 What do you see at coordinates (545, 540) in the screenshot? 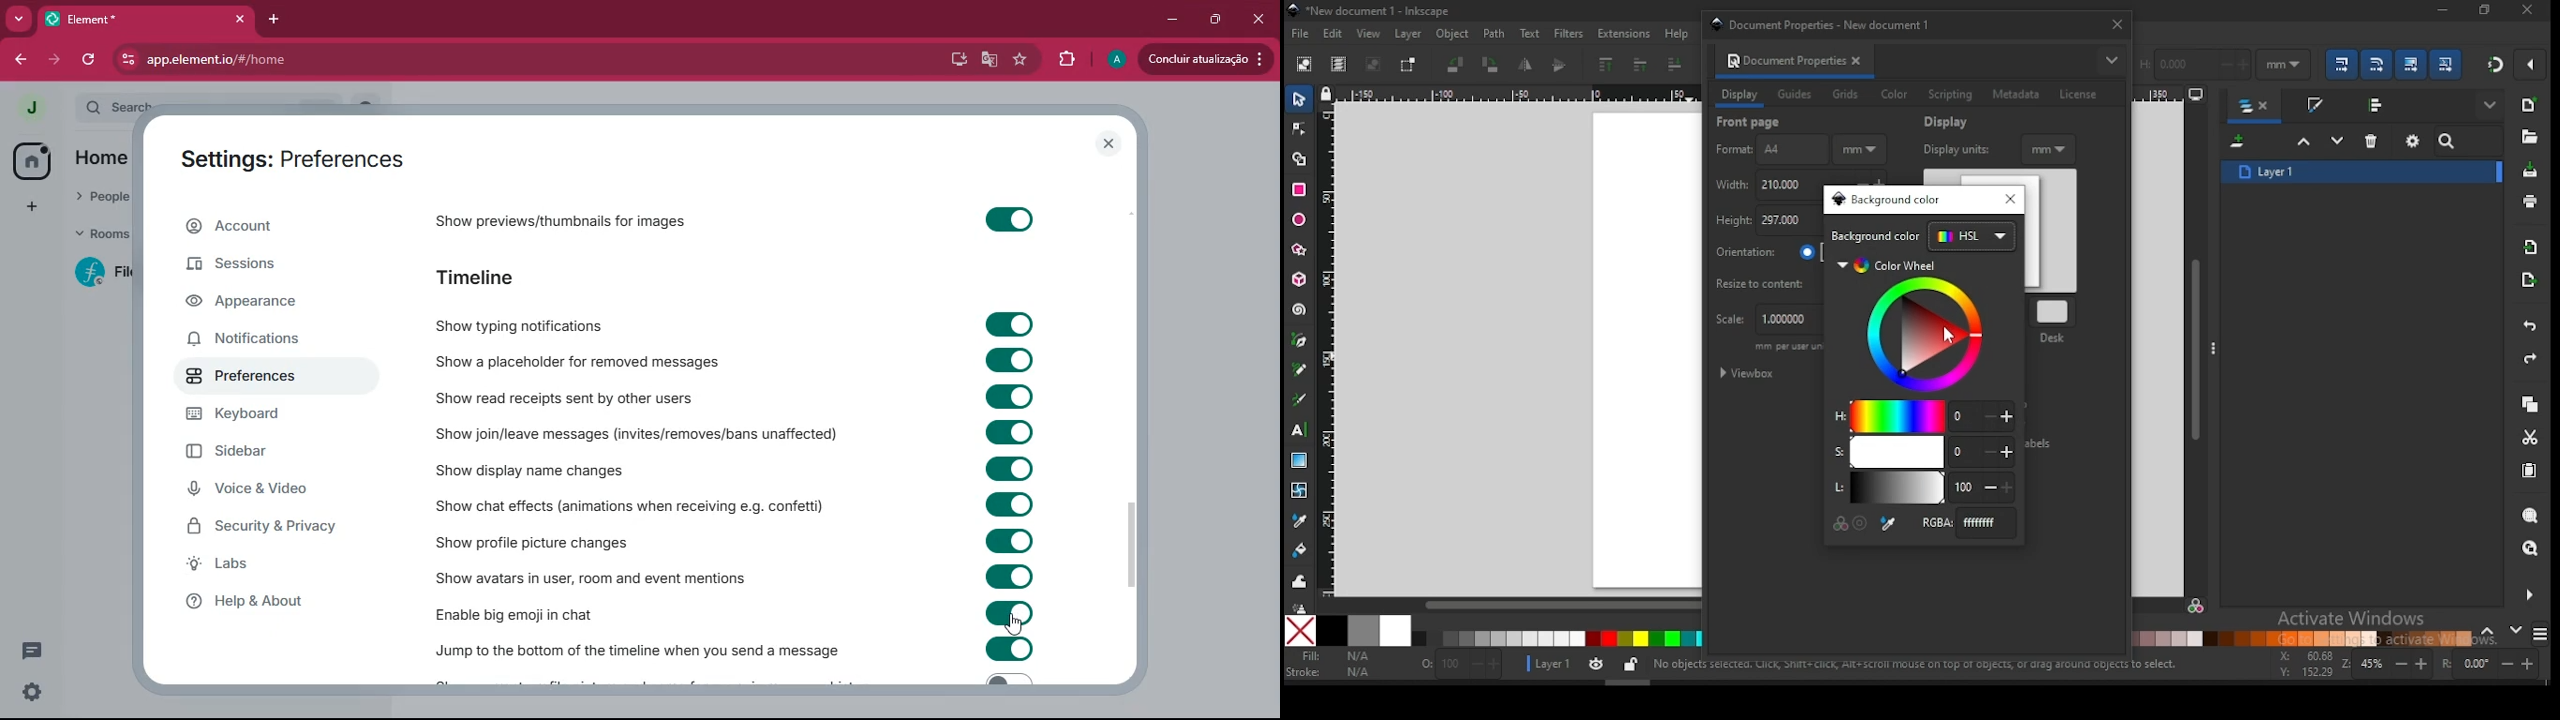
I see `show profile picture changes` at bounding box center [545, 540].